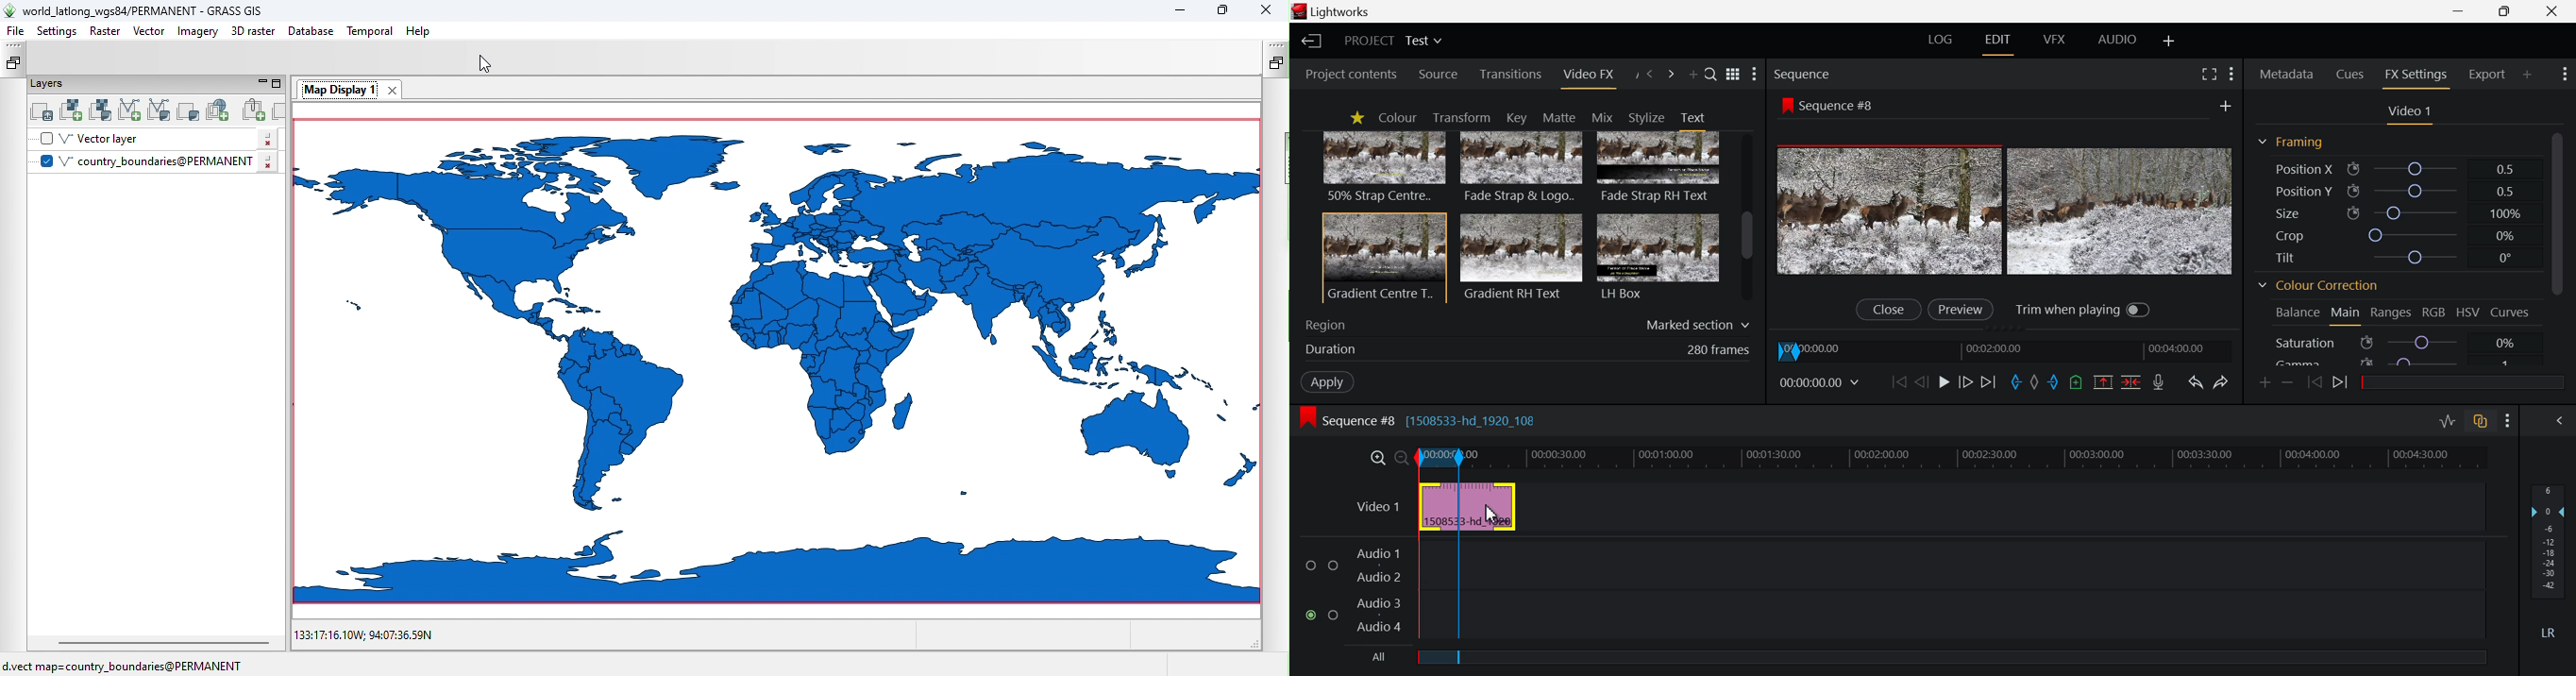 Image resolution: width=2576 pixels, height=700 pixels. What do you see at coordinates (1990, 382) in the screenshot?
I see `To End` at bounding box center [1990, 382].